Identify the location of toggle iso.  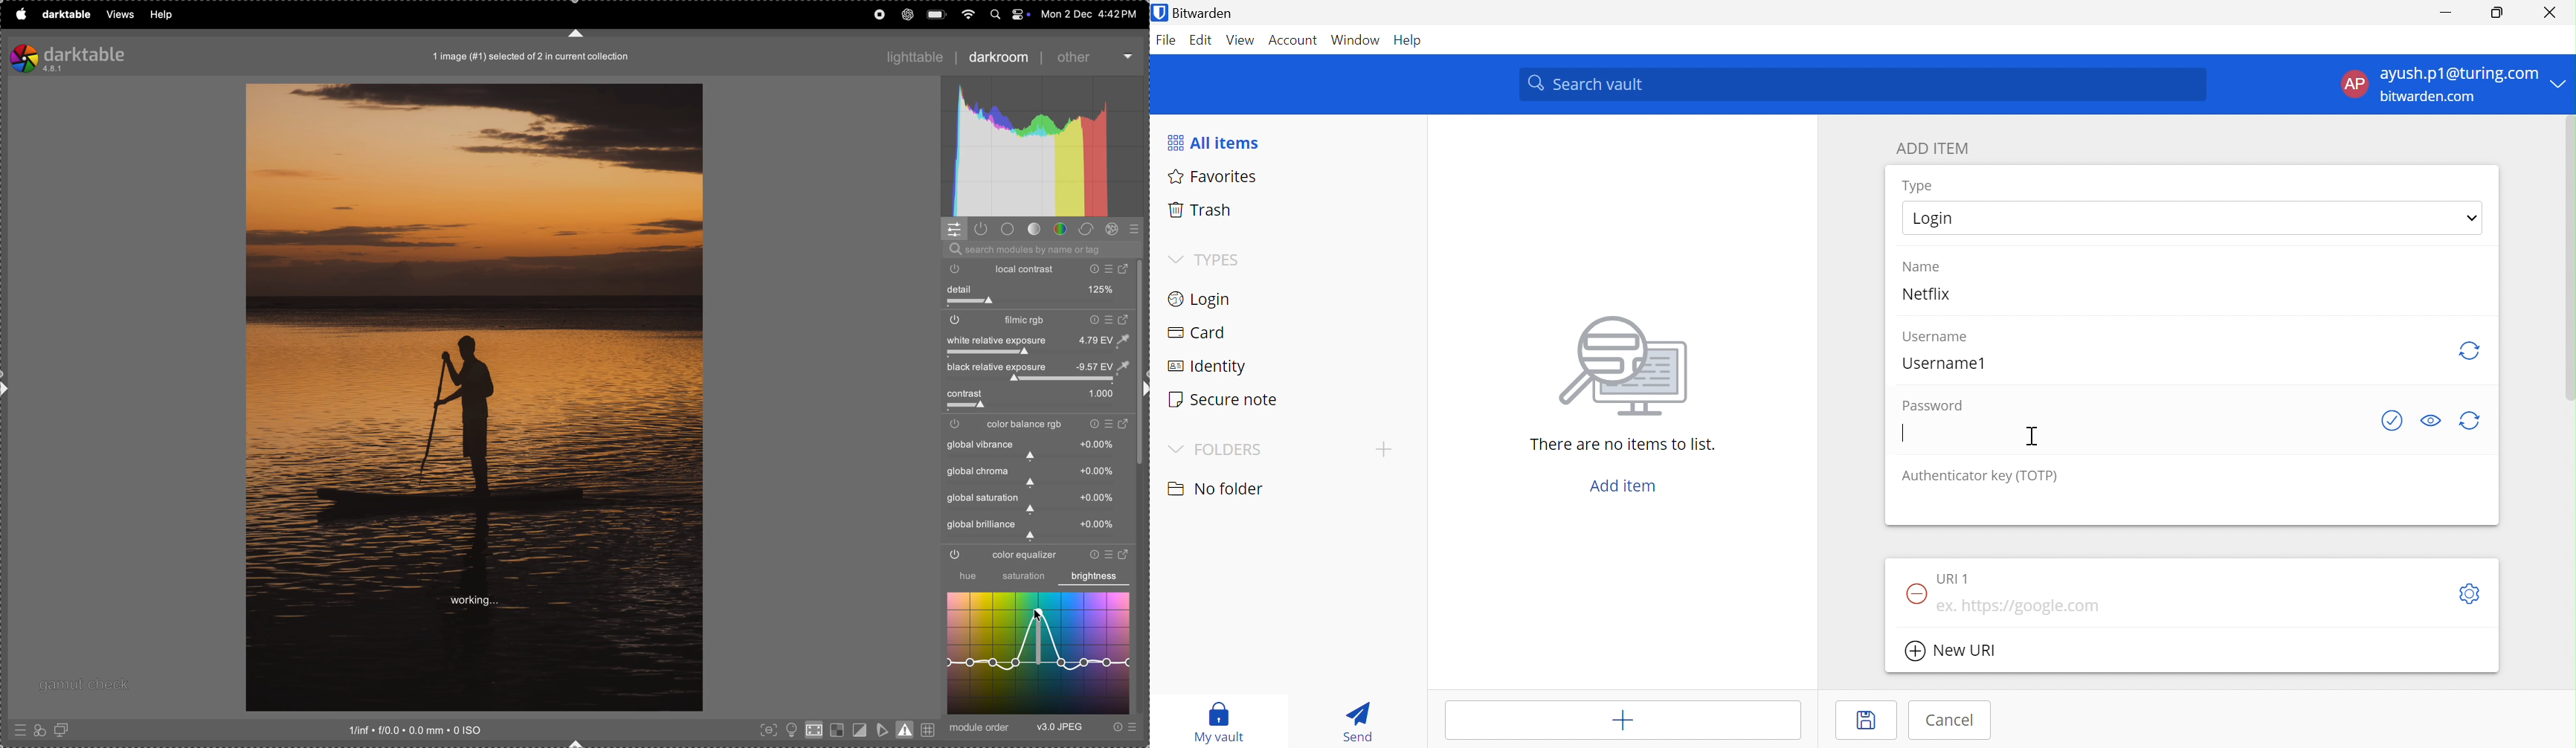
(790, 729).